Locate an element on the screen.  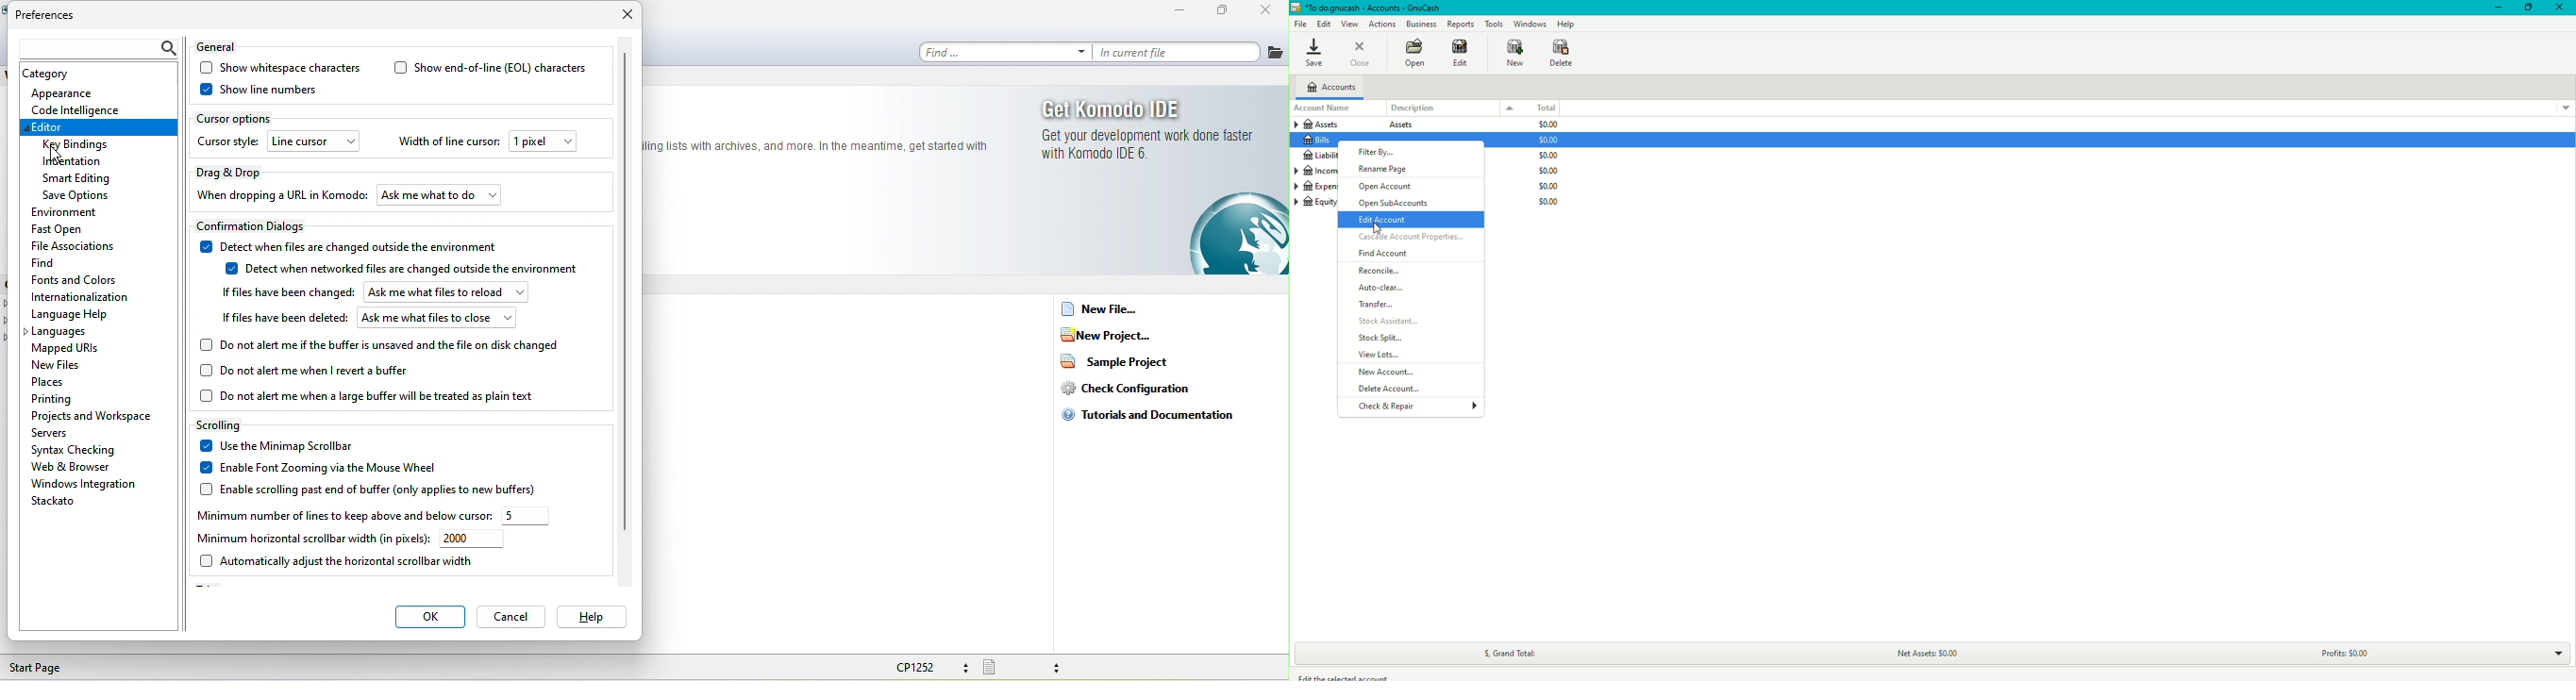
editor is located at coordinates (99, 127).